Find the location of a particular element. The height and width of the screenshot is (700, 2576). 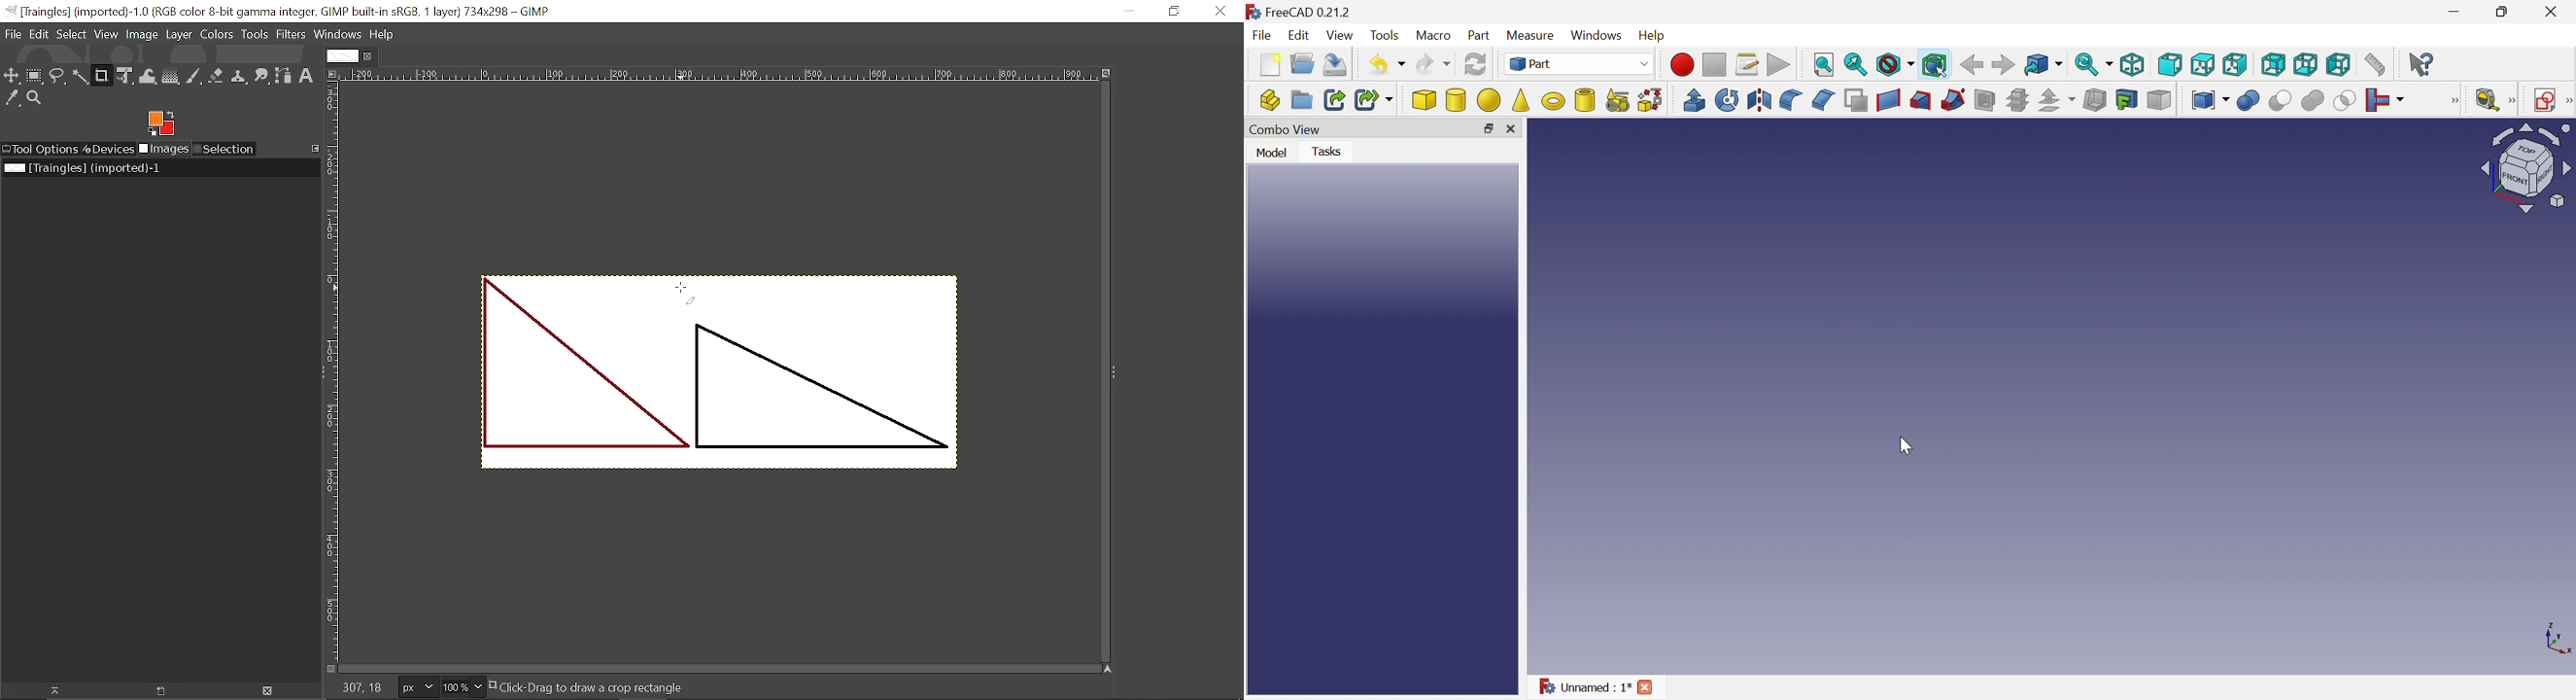

Section is located at coordinates (1985, 99).